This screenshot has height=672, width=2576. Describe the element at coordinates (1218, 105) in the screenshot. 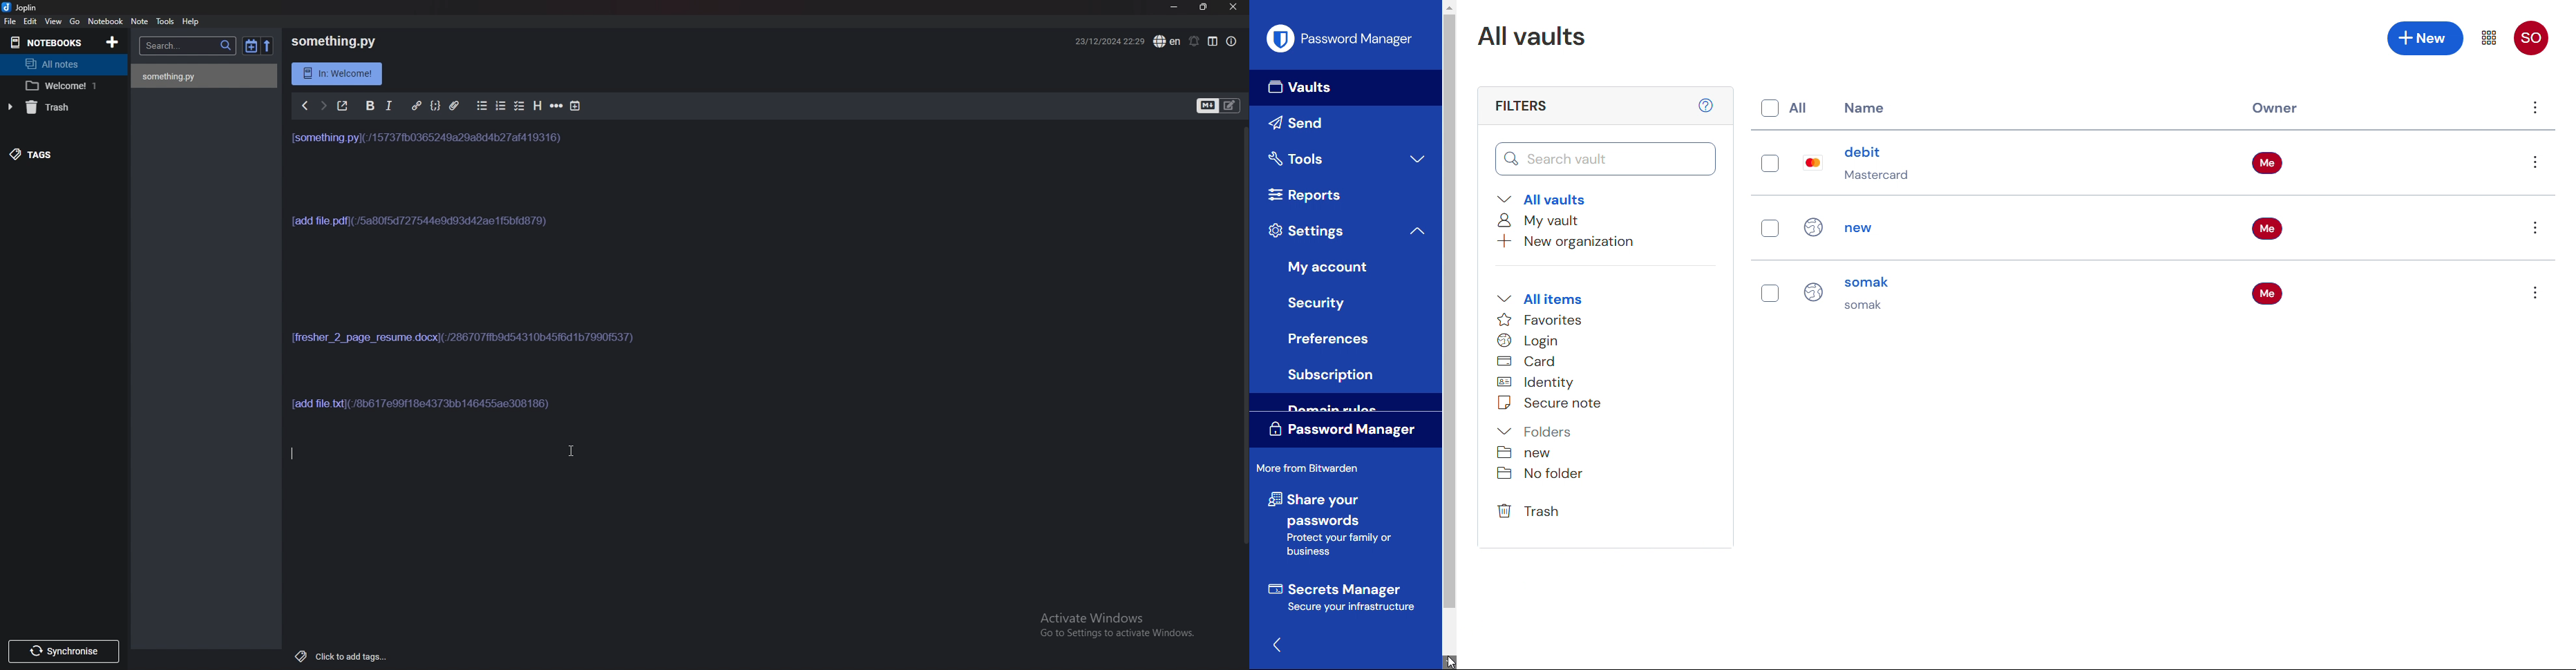

I see `Toggle editor` at that location.